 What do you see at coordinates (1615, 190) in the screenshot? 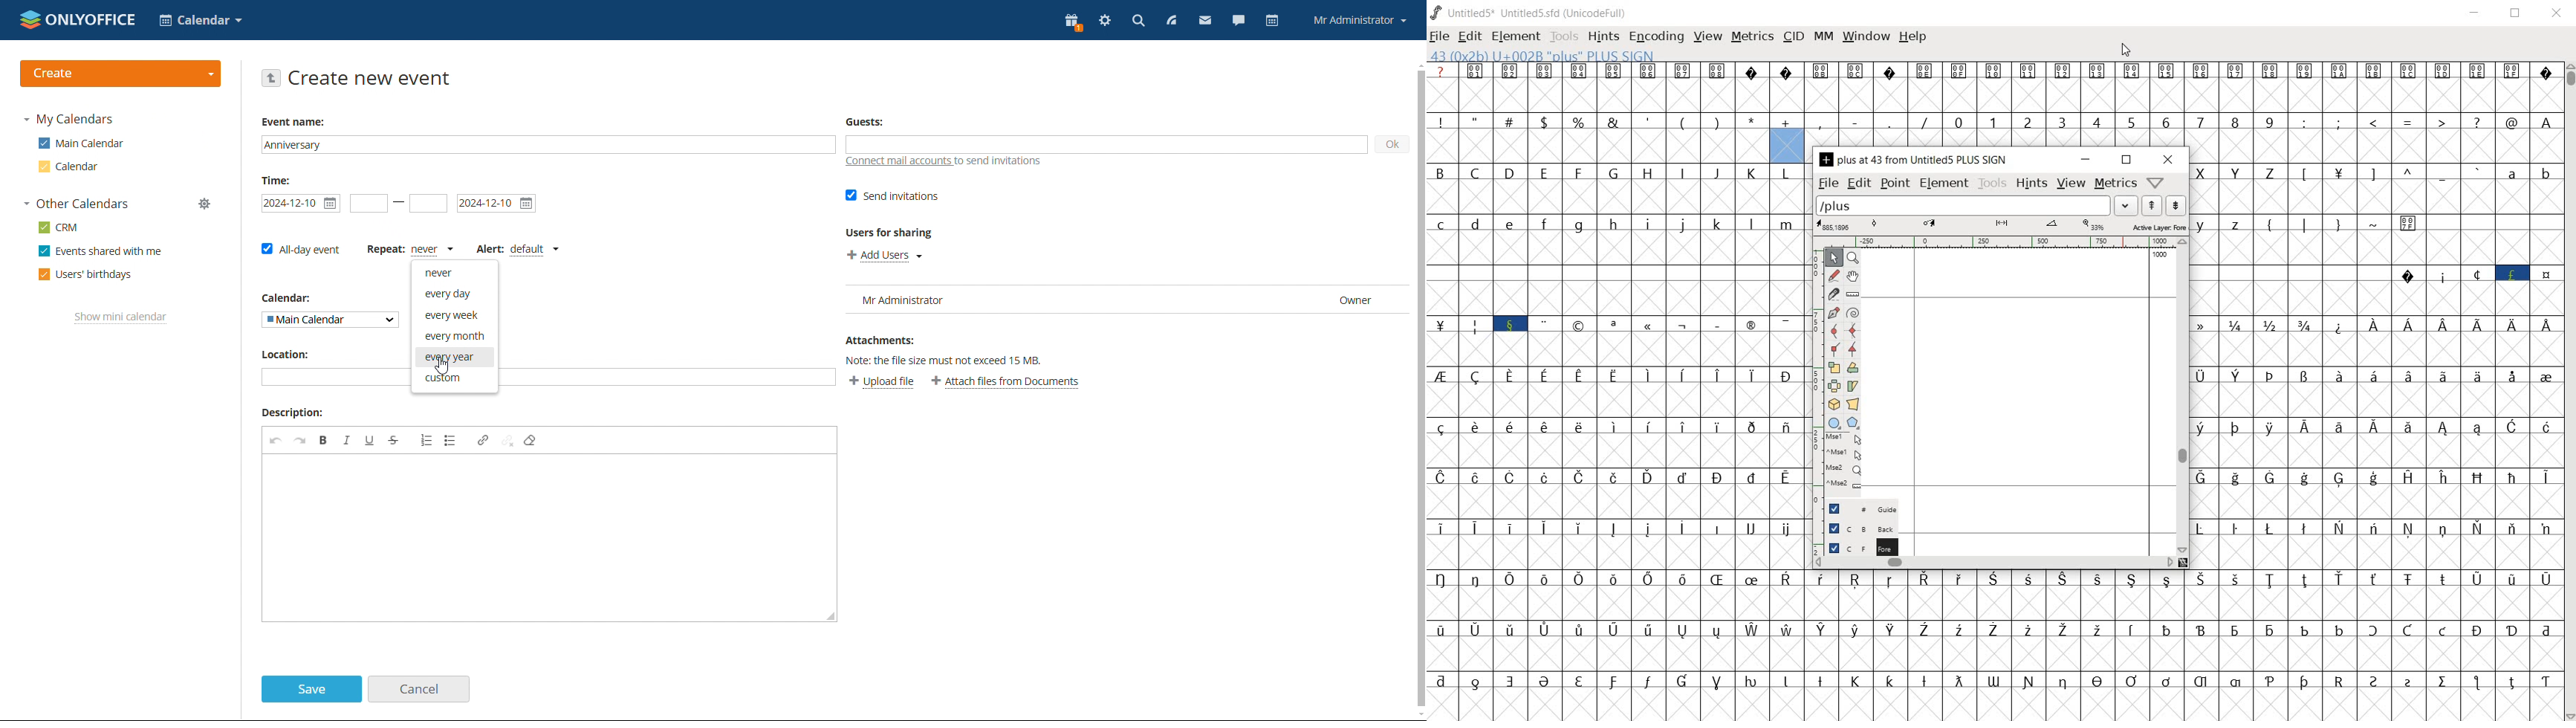
I see `alphabets` at bounding box center [1615, 190].